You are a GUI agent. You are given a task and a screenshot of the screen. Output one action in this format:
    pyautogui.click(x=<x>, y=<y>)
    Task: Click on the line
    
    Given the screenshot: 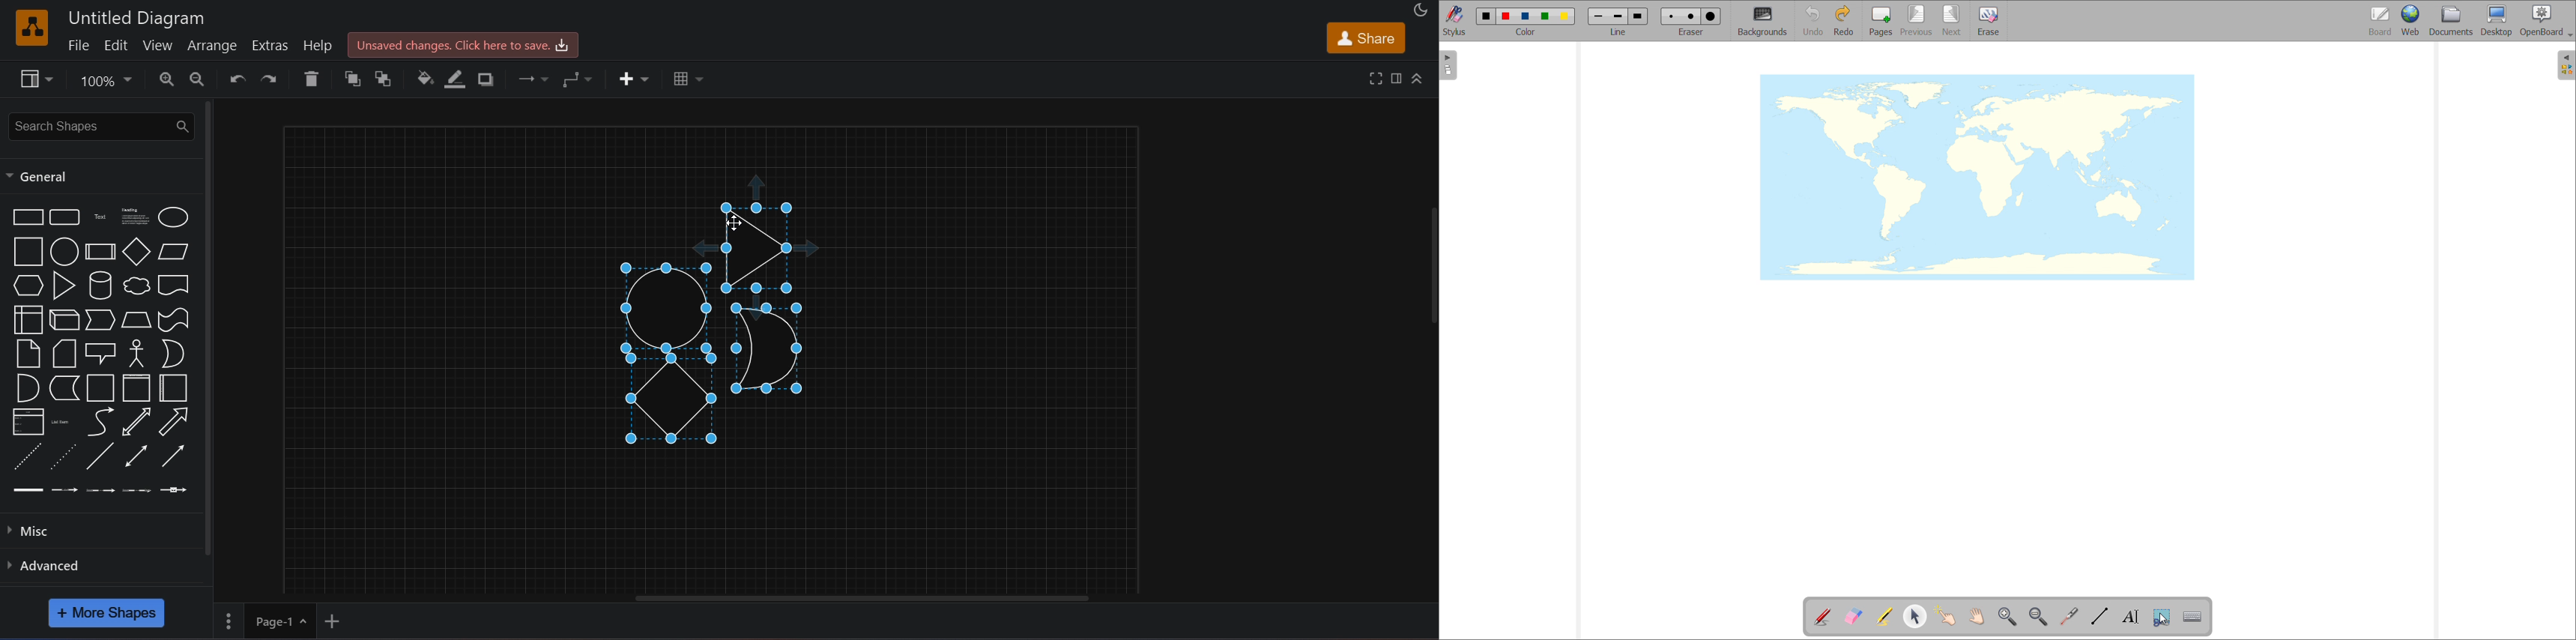 What is the action you would take?
    pyautogui.click(x=102, y=456)
    